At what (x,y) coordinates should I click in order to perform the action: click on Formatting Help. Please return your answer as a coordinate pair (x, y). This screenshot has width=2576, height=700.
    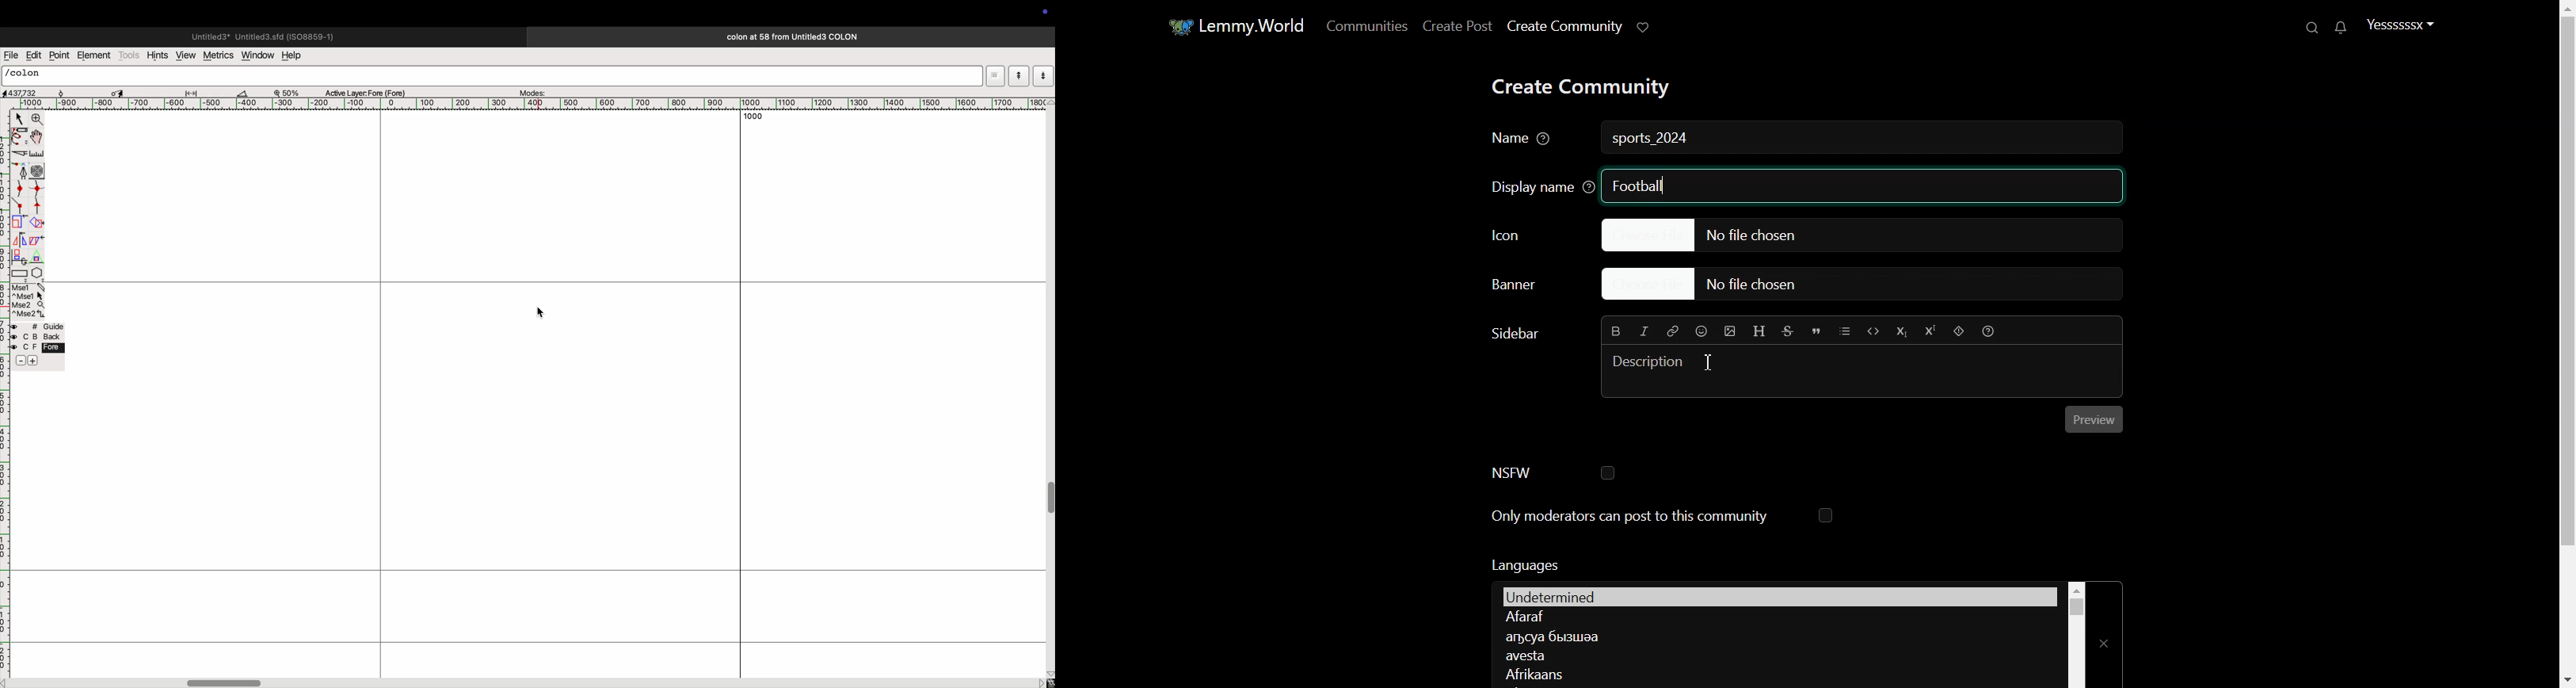
    Looking at the image, I should click on (1987, 331).